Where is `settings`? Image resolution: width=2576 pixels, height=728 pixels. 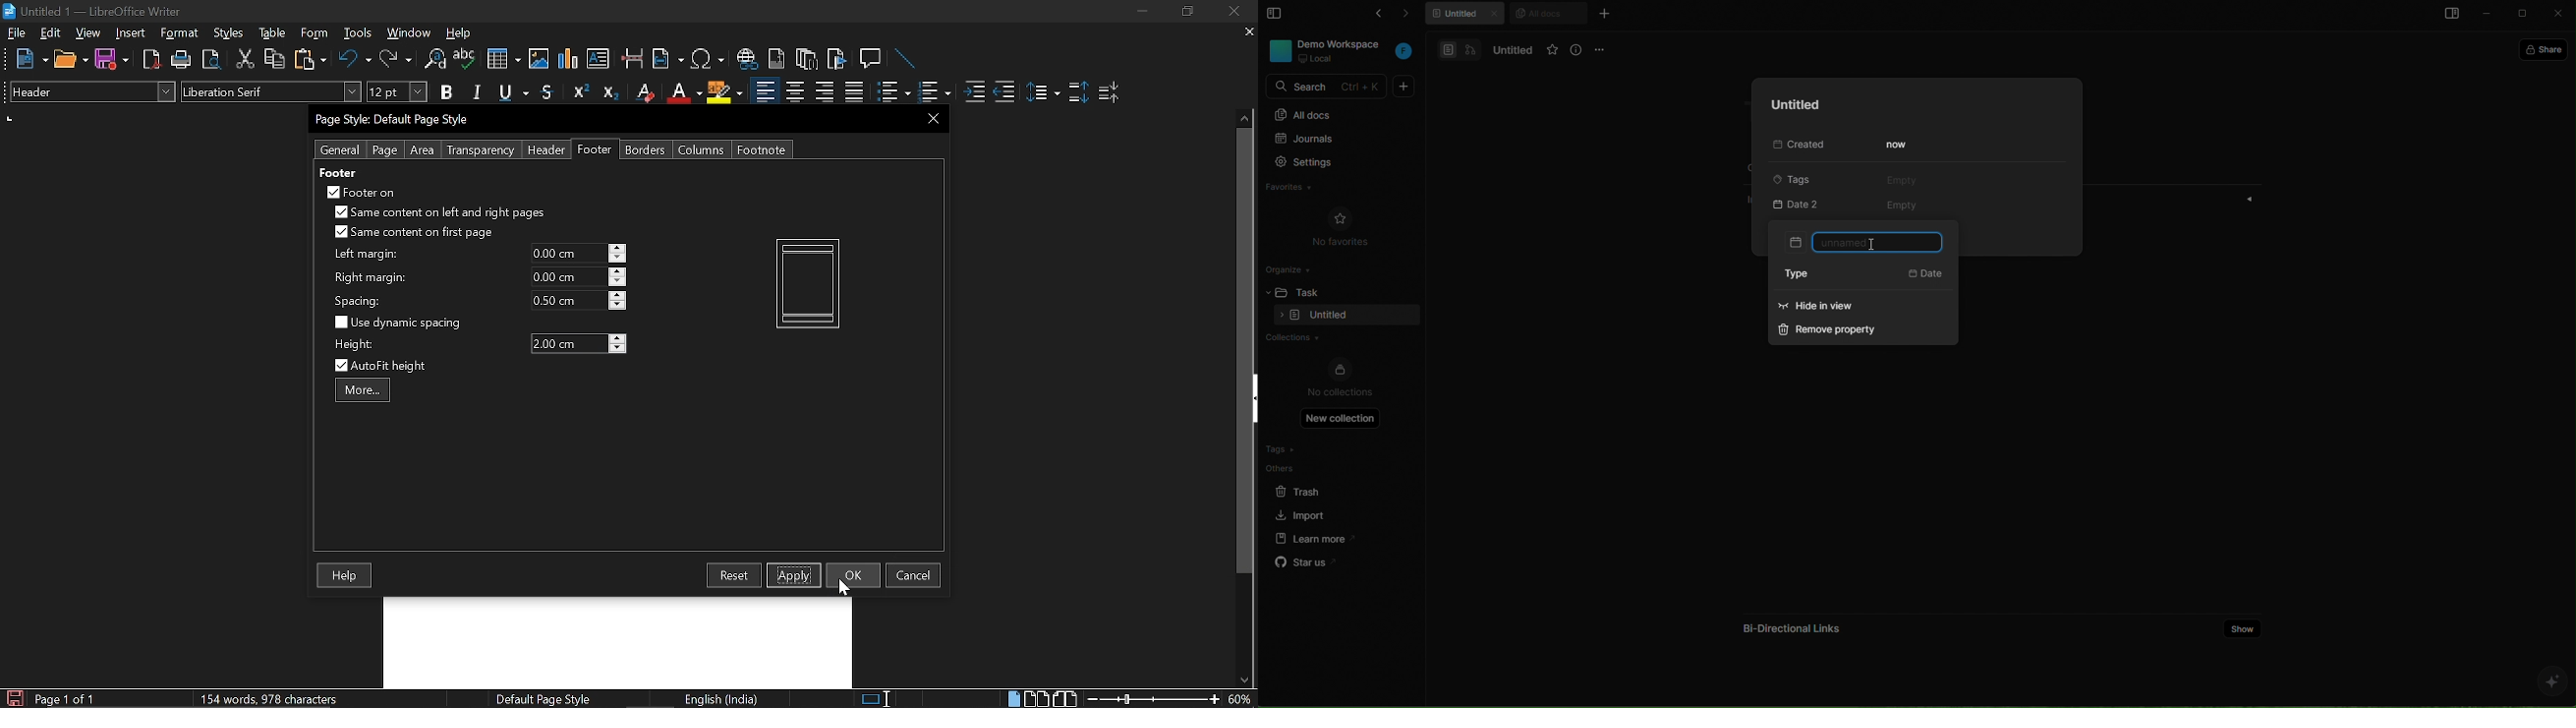 settings is located at coordinates (1333, 164).